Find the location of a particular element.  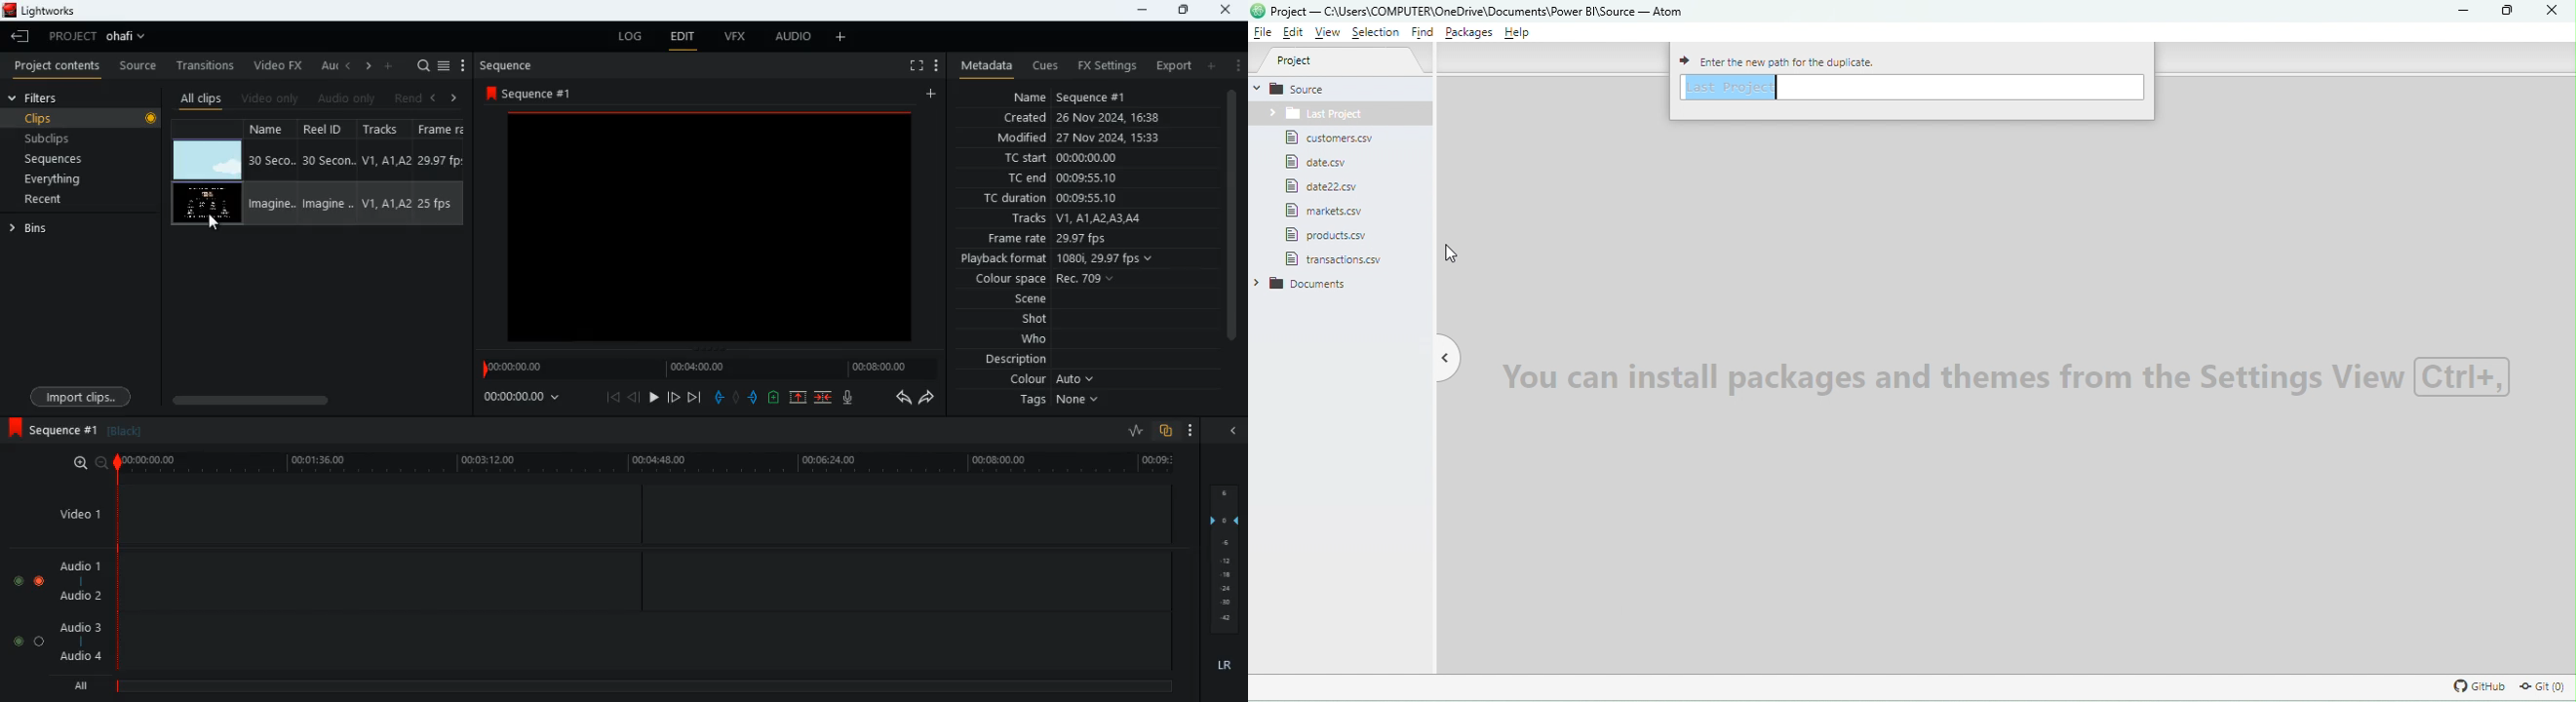

Track is located at coordinates (386, 203).